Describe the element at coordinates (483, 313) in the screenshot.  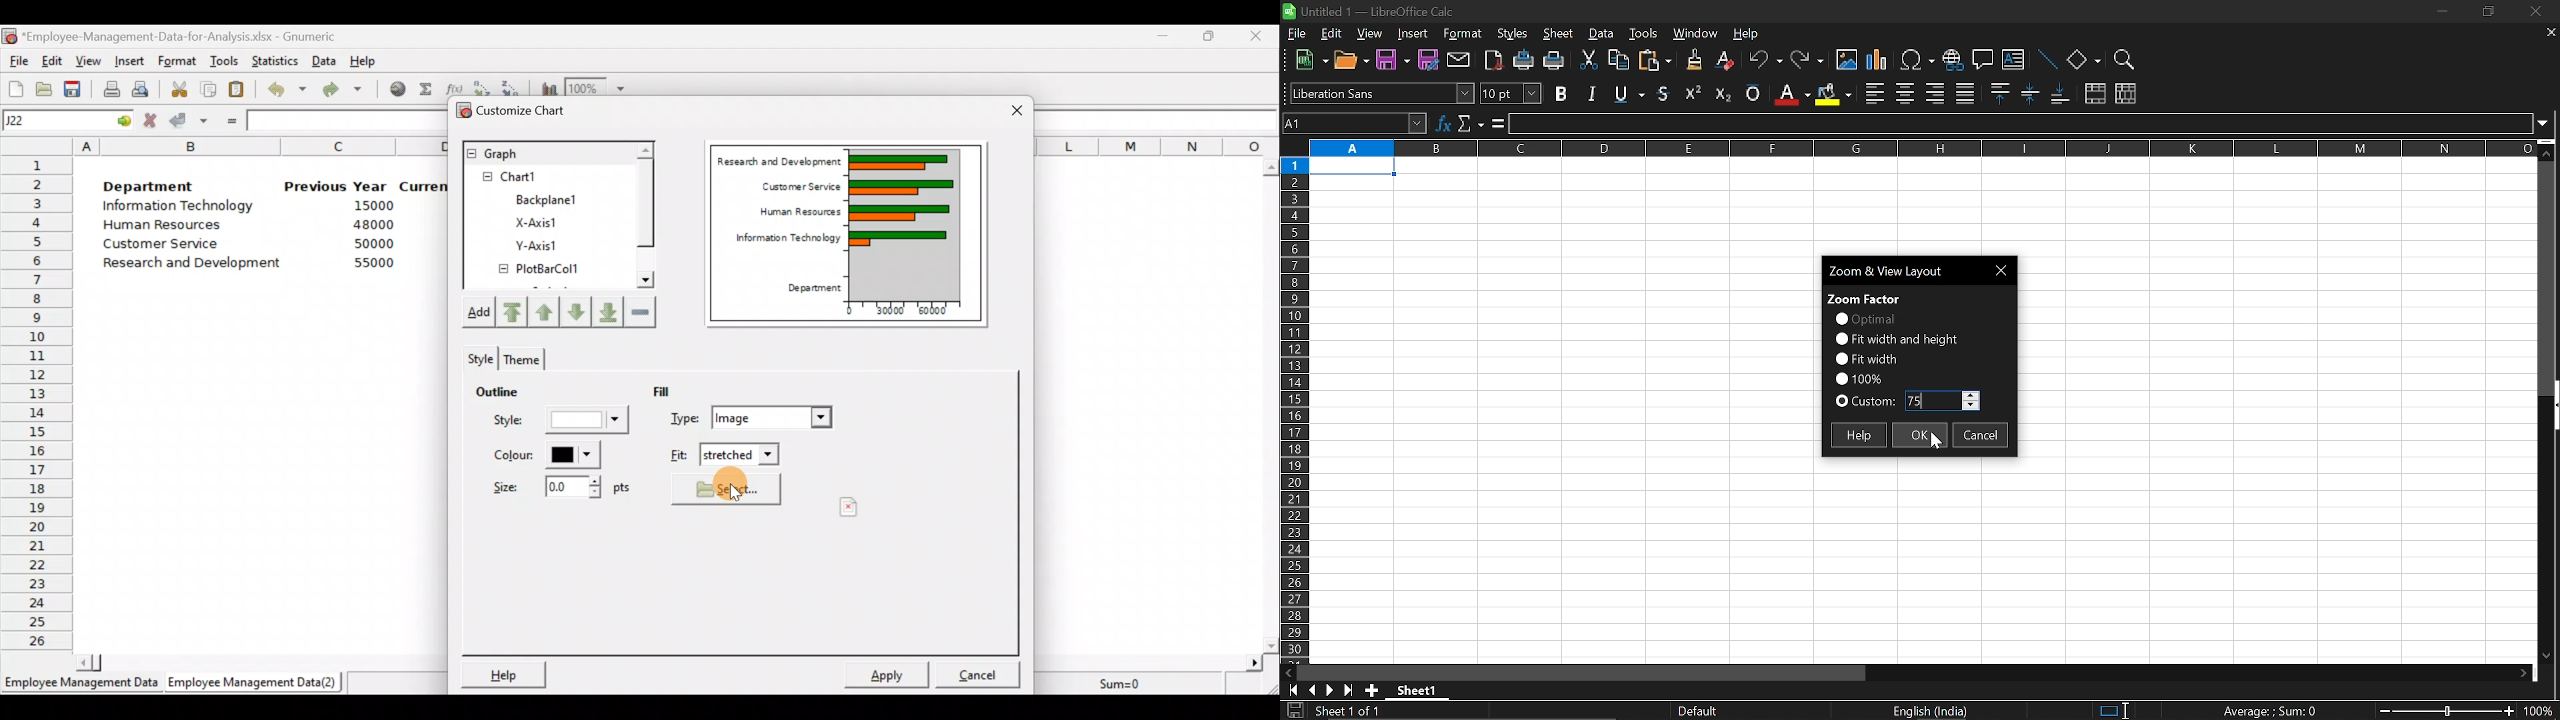
I see `Add` at that location.